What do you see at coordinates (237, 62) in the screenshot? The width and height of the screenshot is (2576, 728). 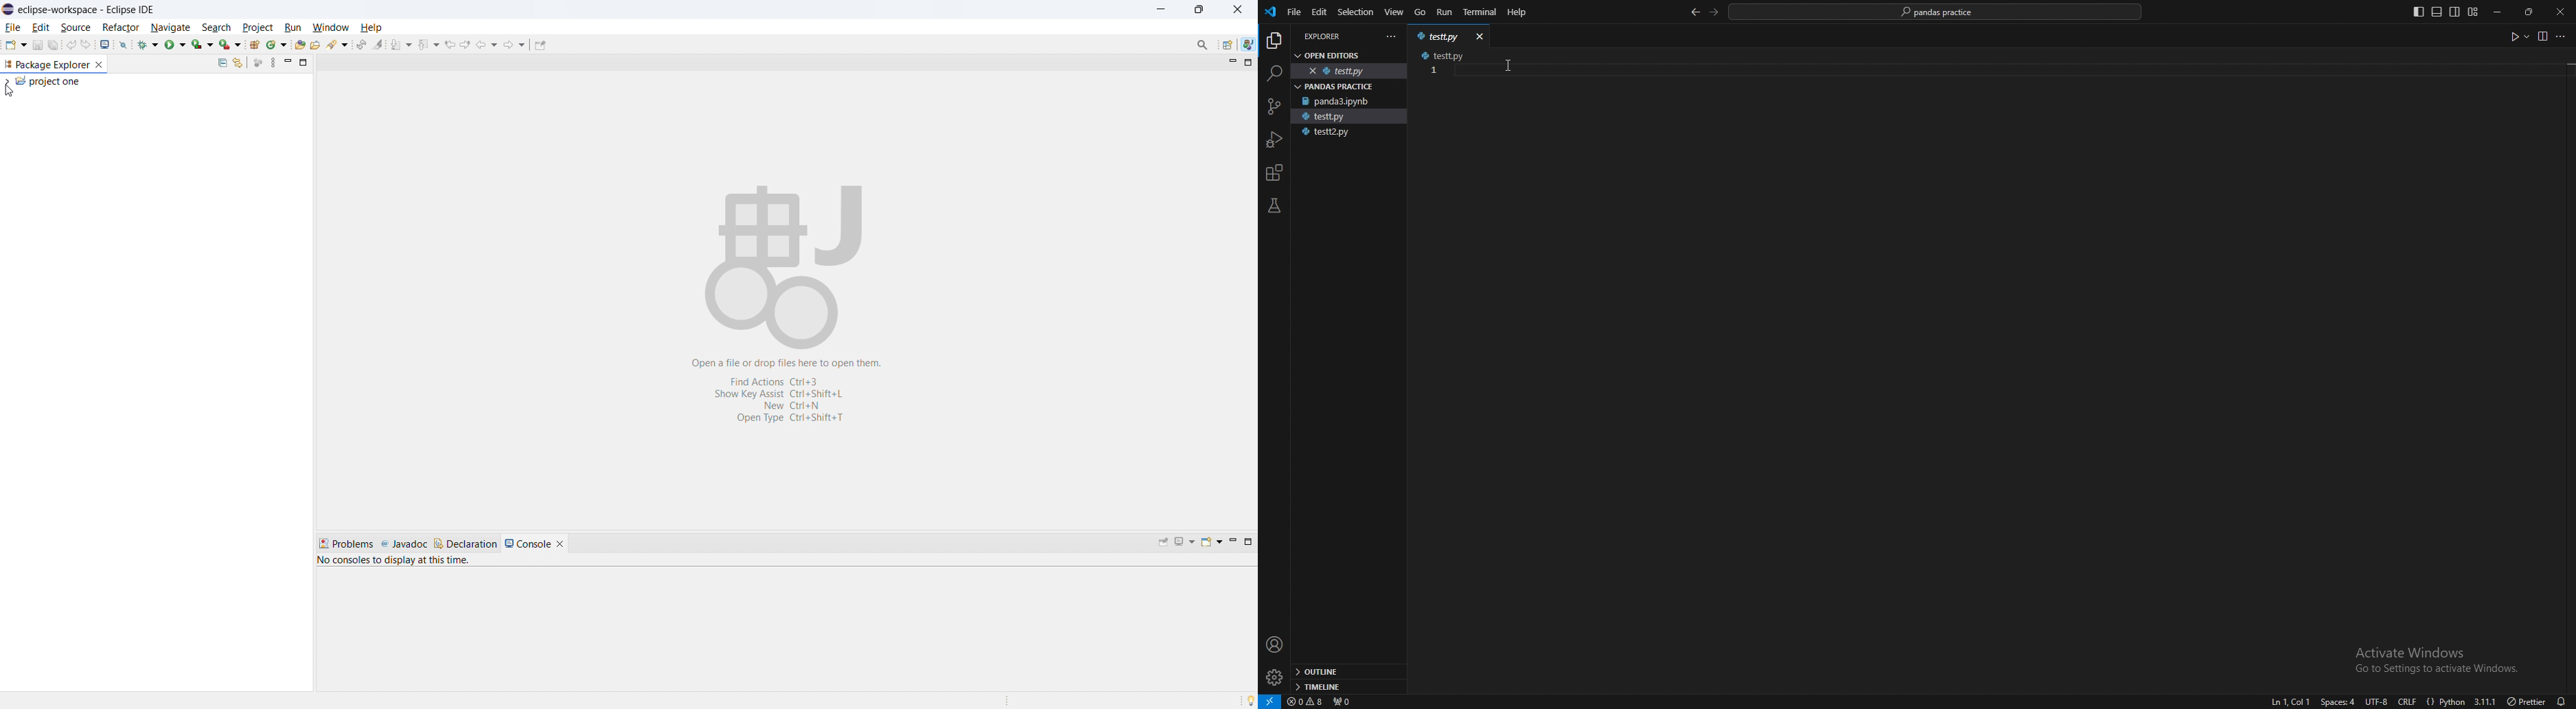 I see `link to editor` at bounding box center [237, 62].